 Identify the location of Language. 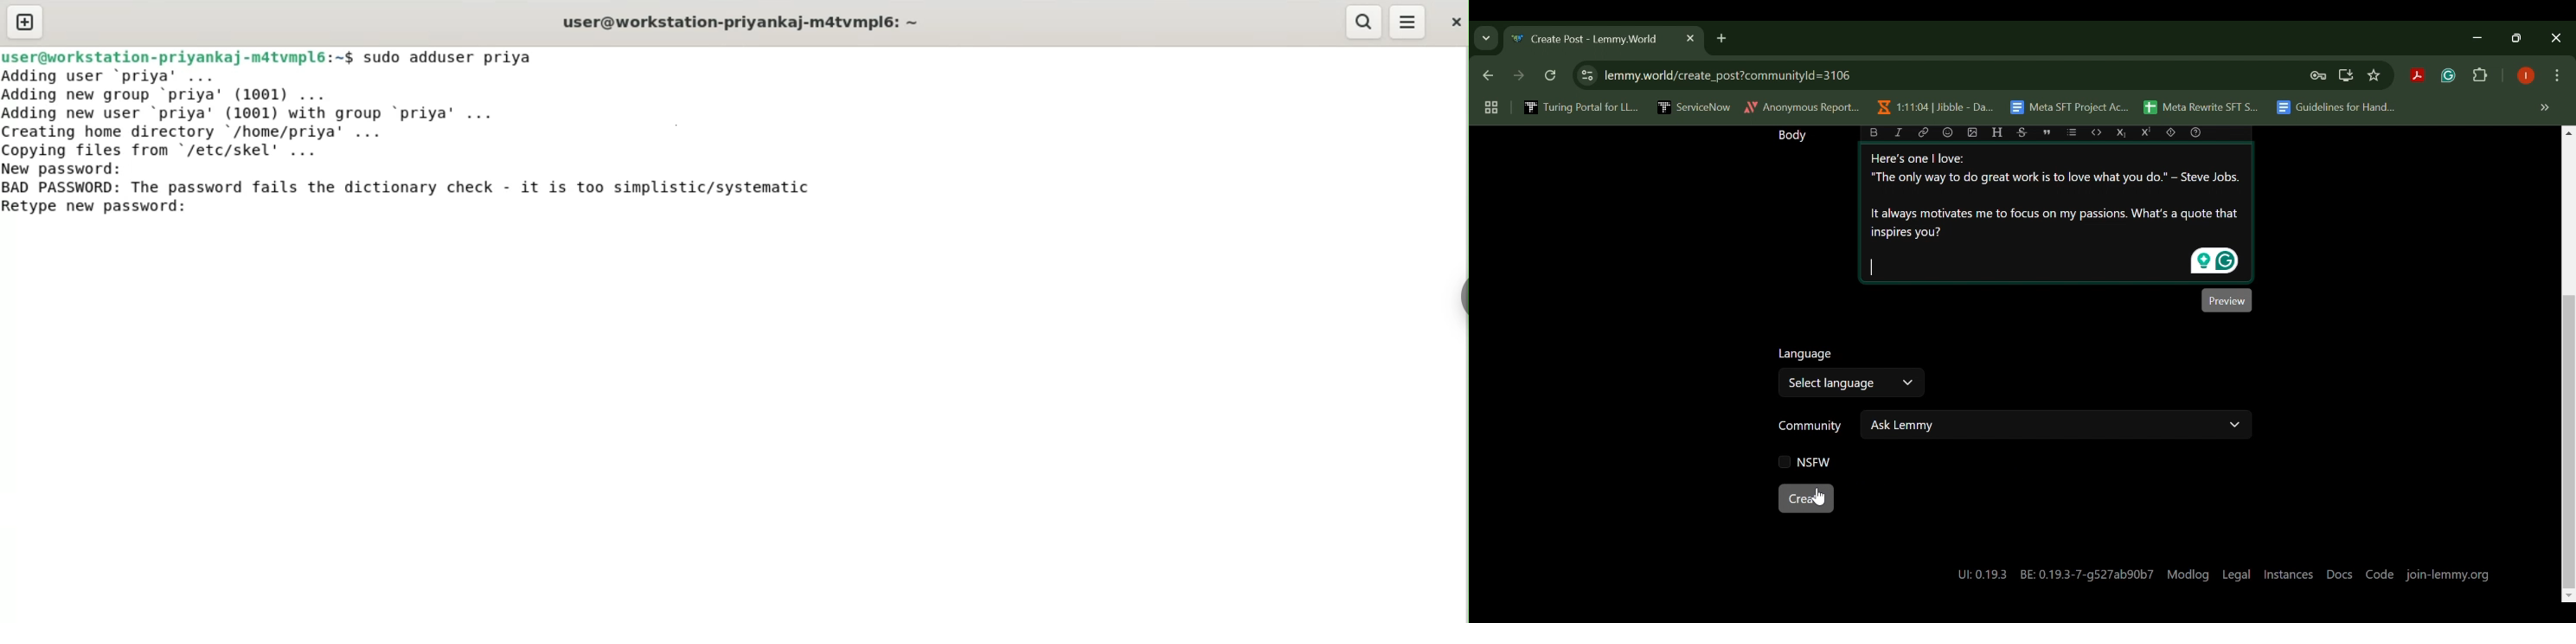
(1807, 356).